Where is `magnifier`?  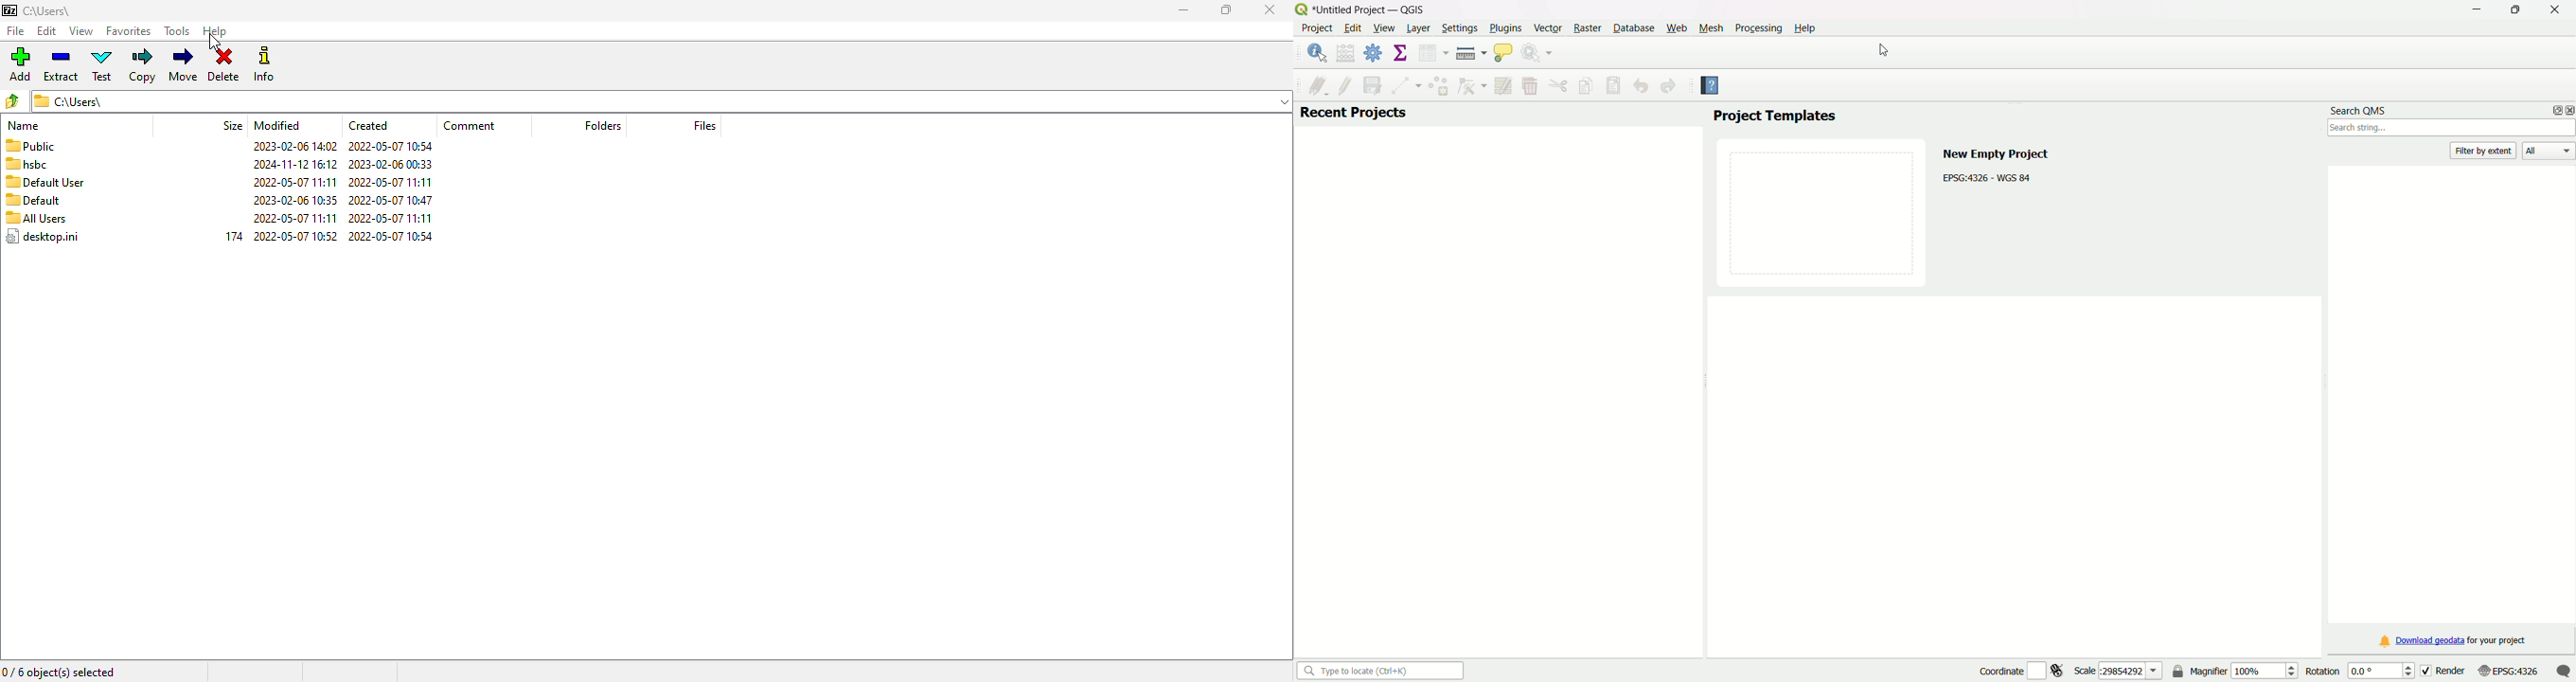 magnifier is located at coordinates (2244, 670).